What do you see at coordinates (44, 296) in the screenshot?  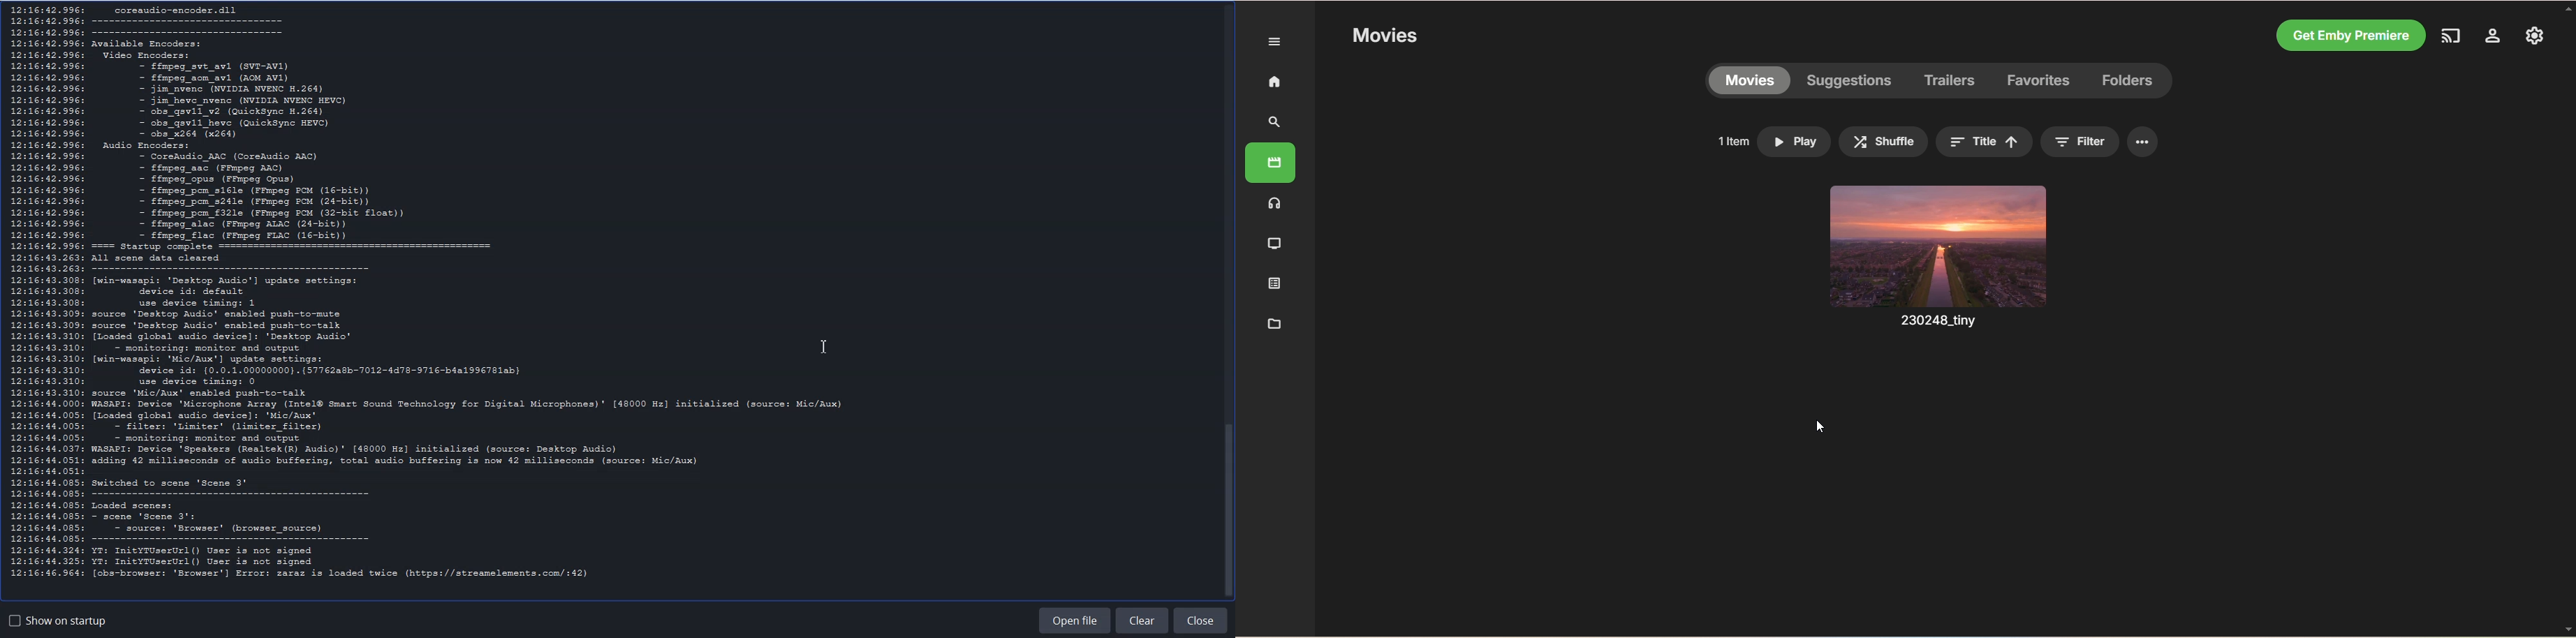 I see `Time stamps` at bounding box center [44, 296].